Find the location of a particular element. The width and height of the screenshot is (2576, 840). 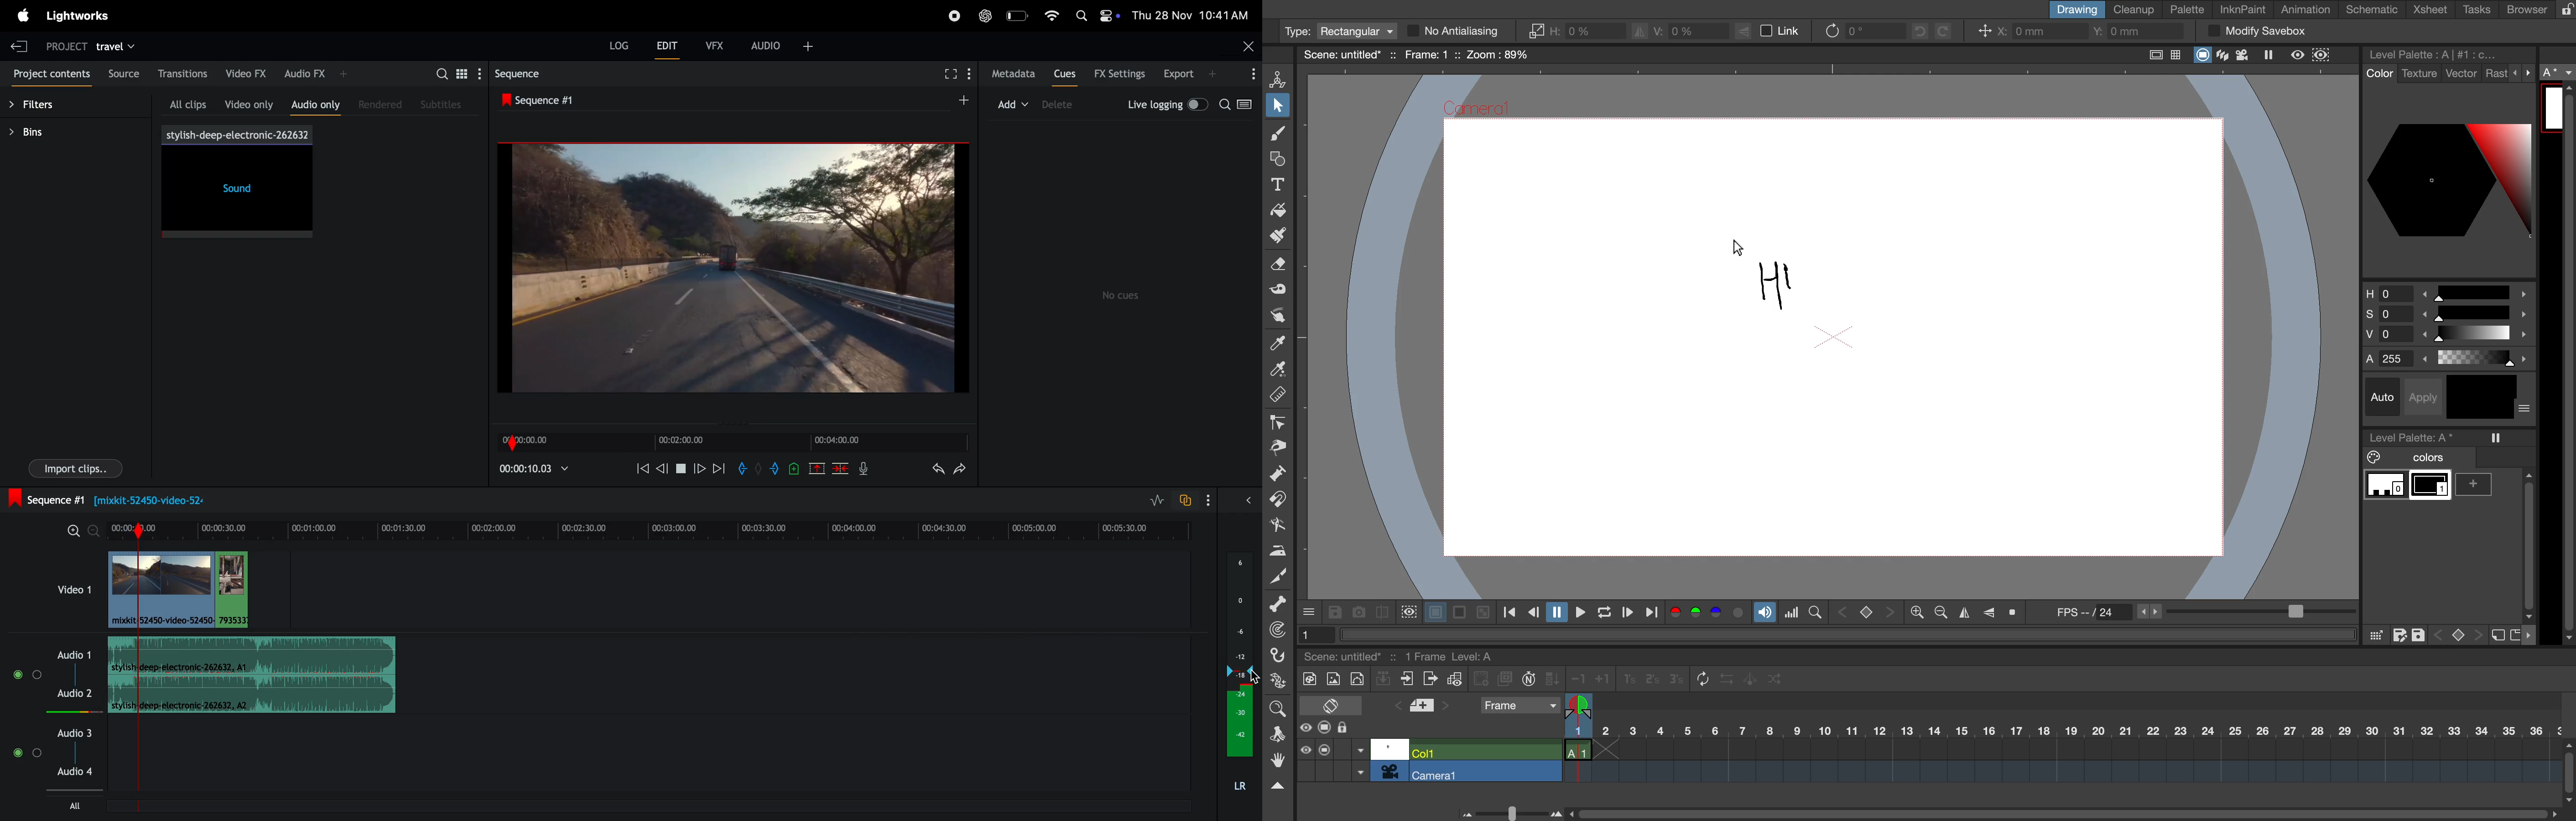

toggle x sheet timeline is located at coordinates (1330, 705).